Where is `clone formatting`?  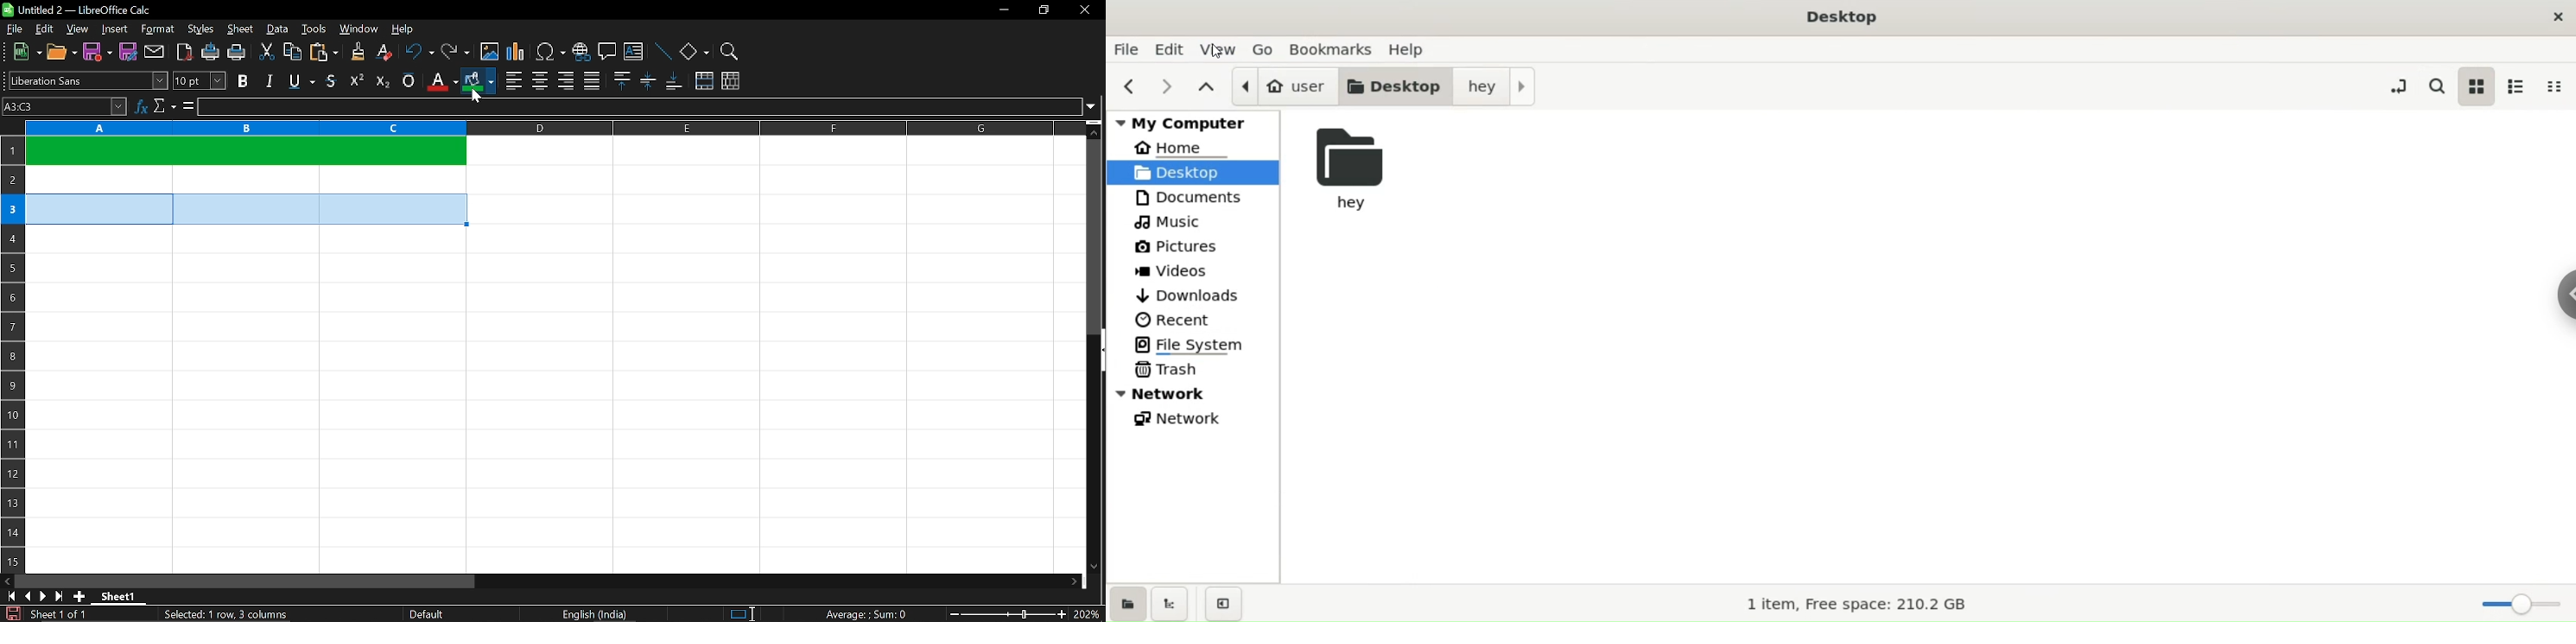 clone formatting is located at coordinates (353, 52).